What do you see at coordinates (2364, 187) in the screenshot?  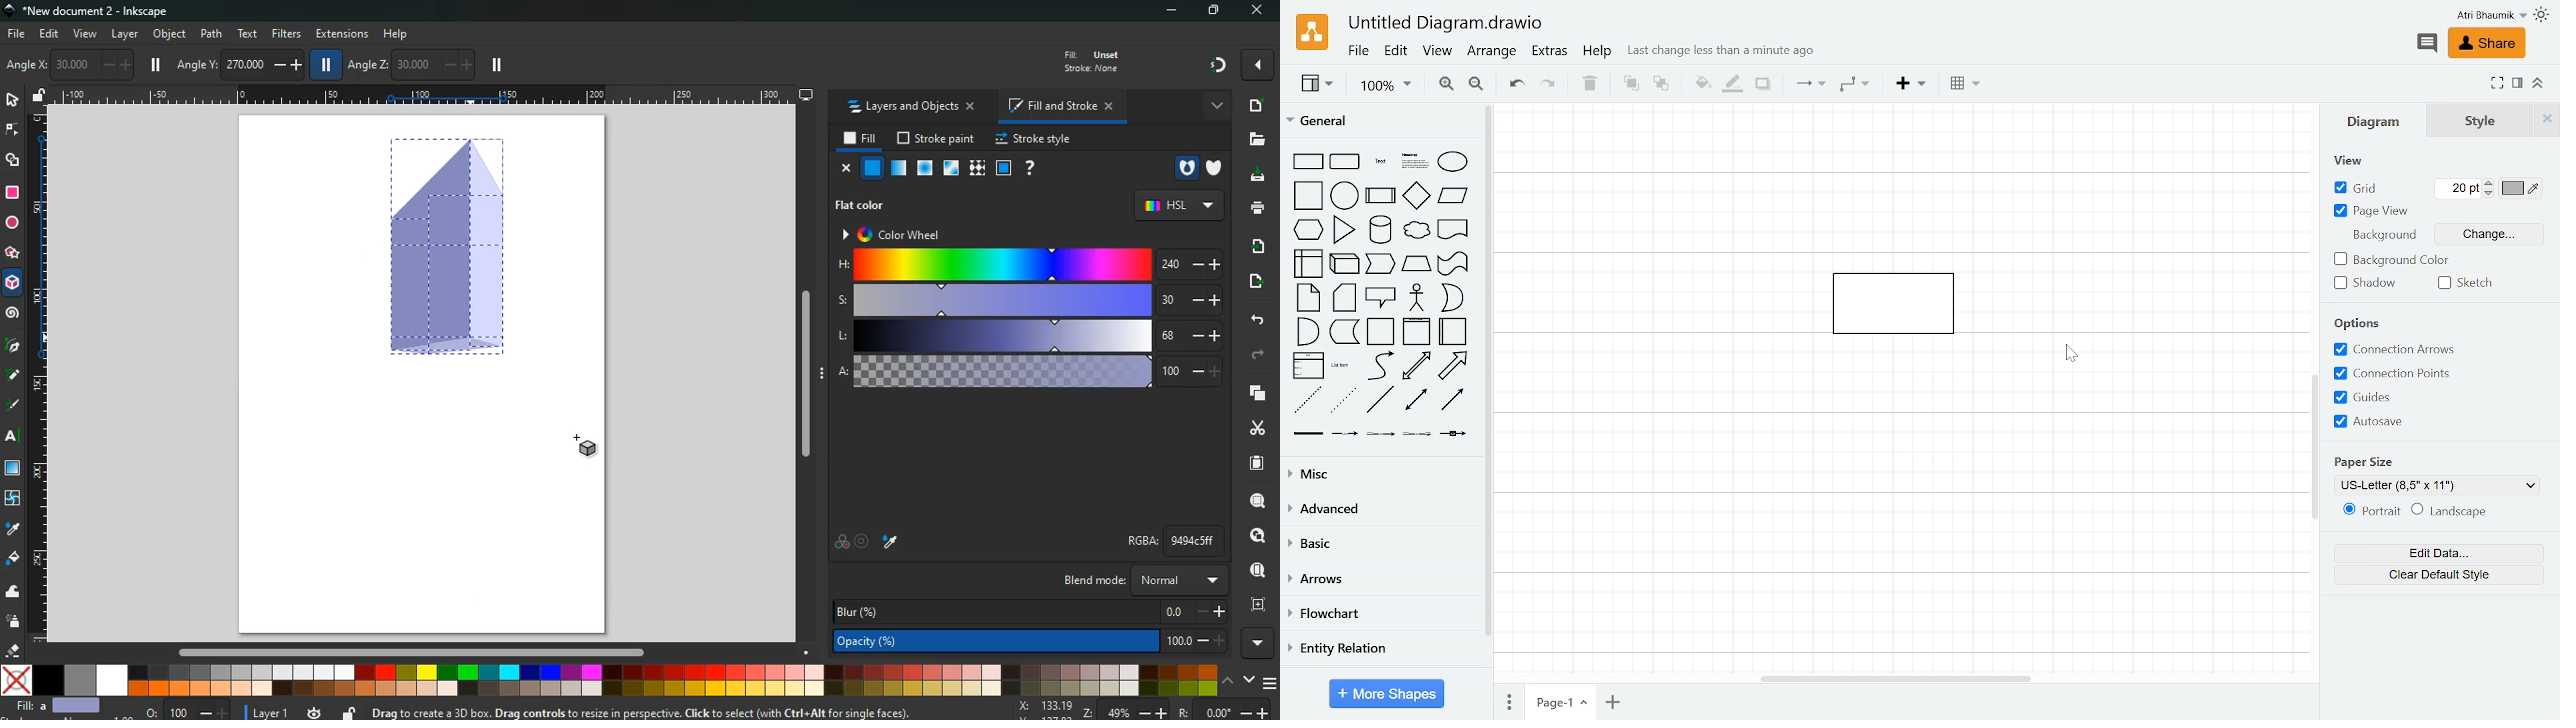 I see `Grid` at bounding box center [2364, 187].